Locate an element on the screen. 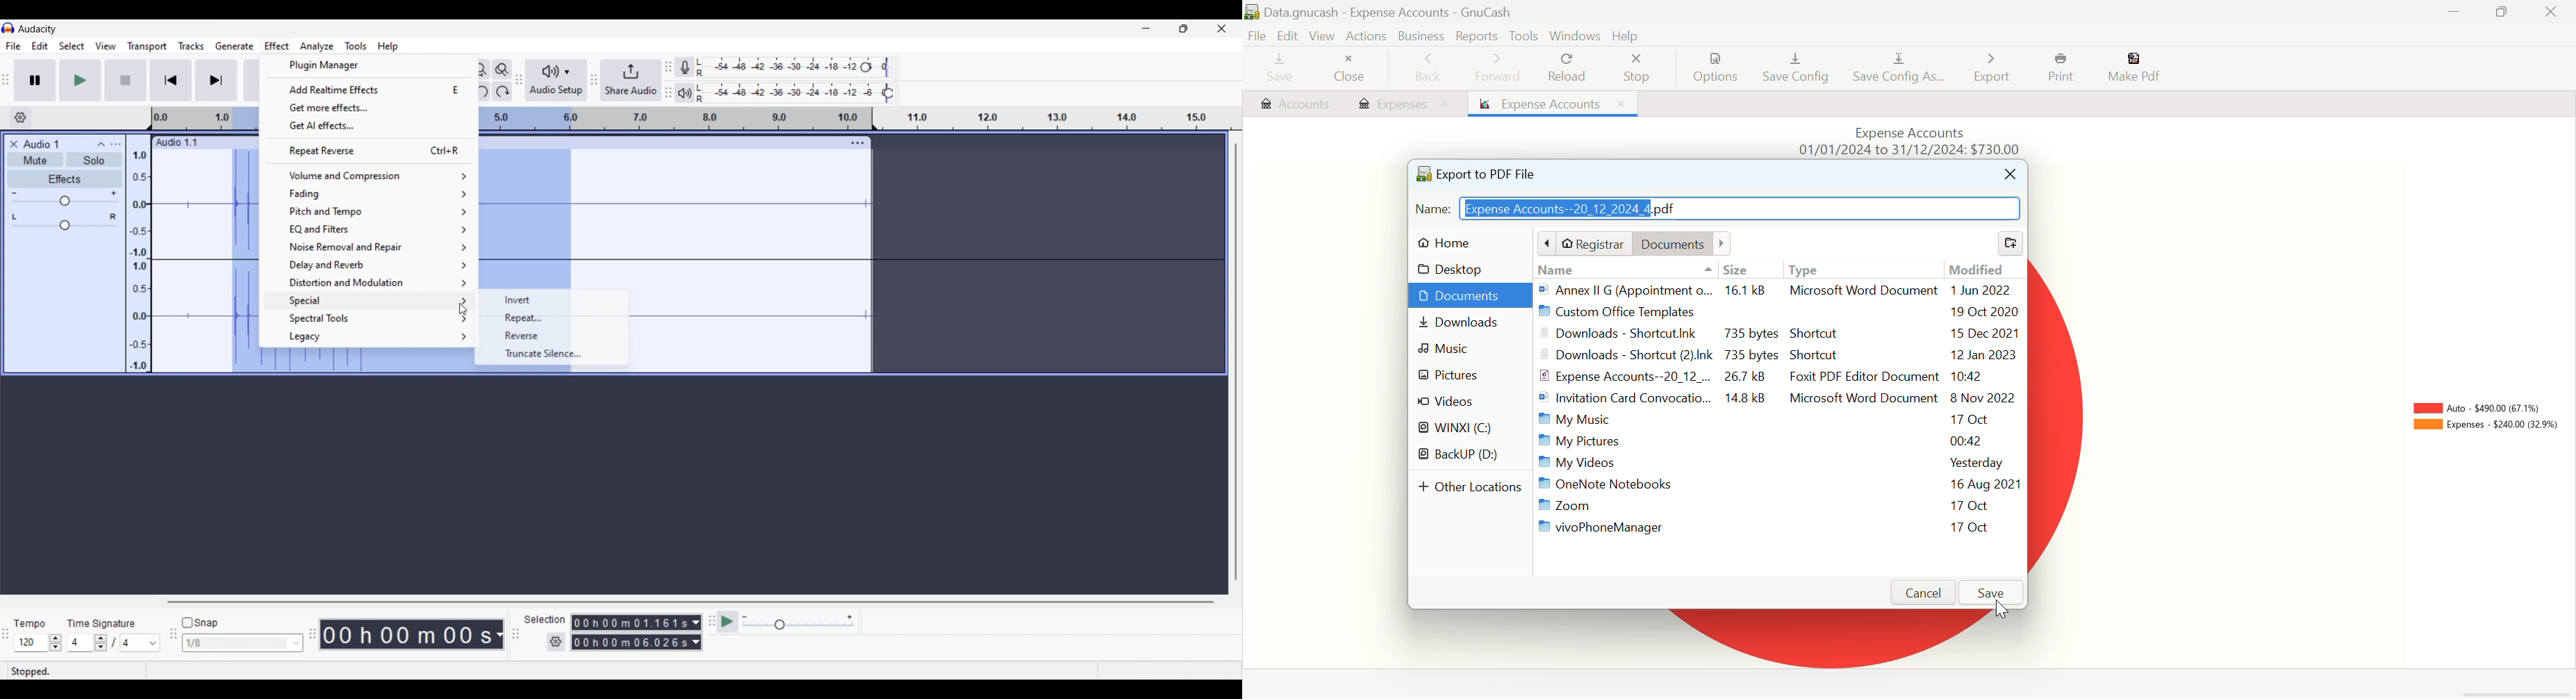  Collapse is located at coordinates (100, 144).